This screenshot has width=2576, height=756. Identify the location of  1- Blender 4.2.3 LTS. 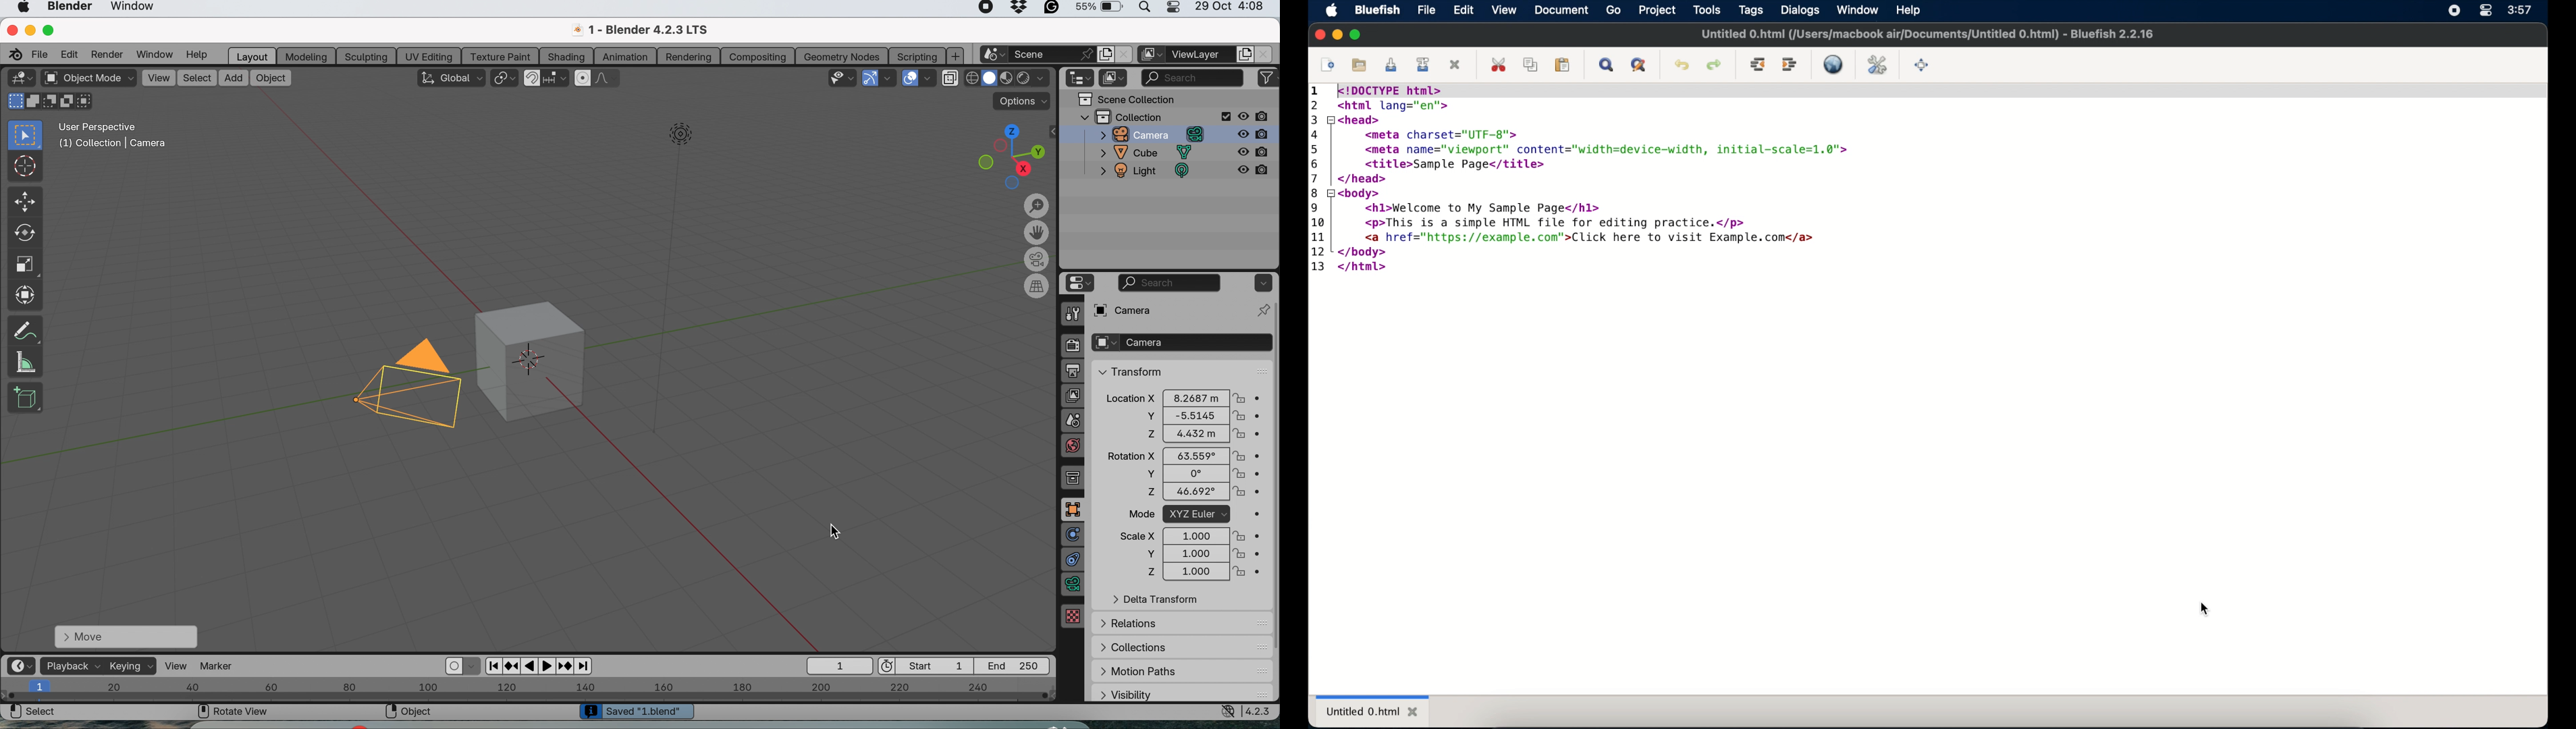
(650, 28).